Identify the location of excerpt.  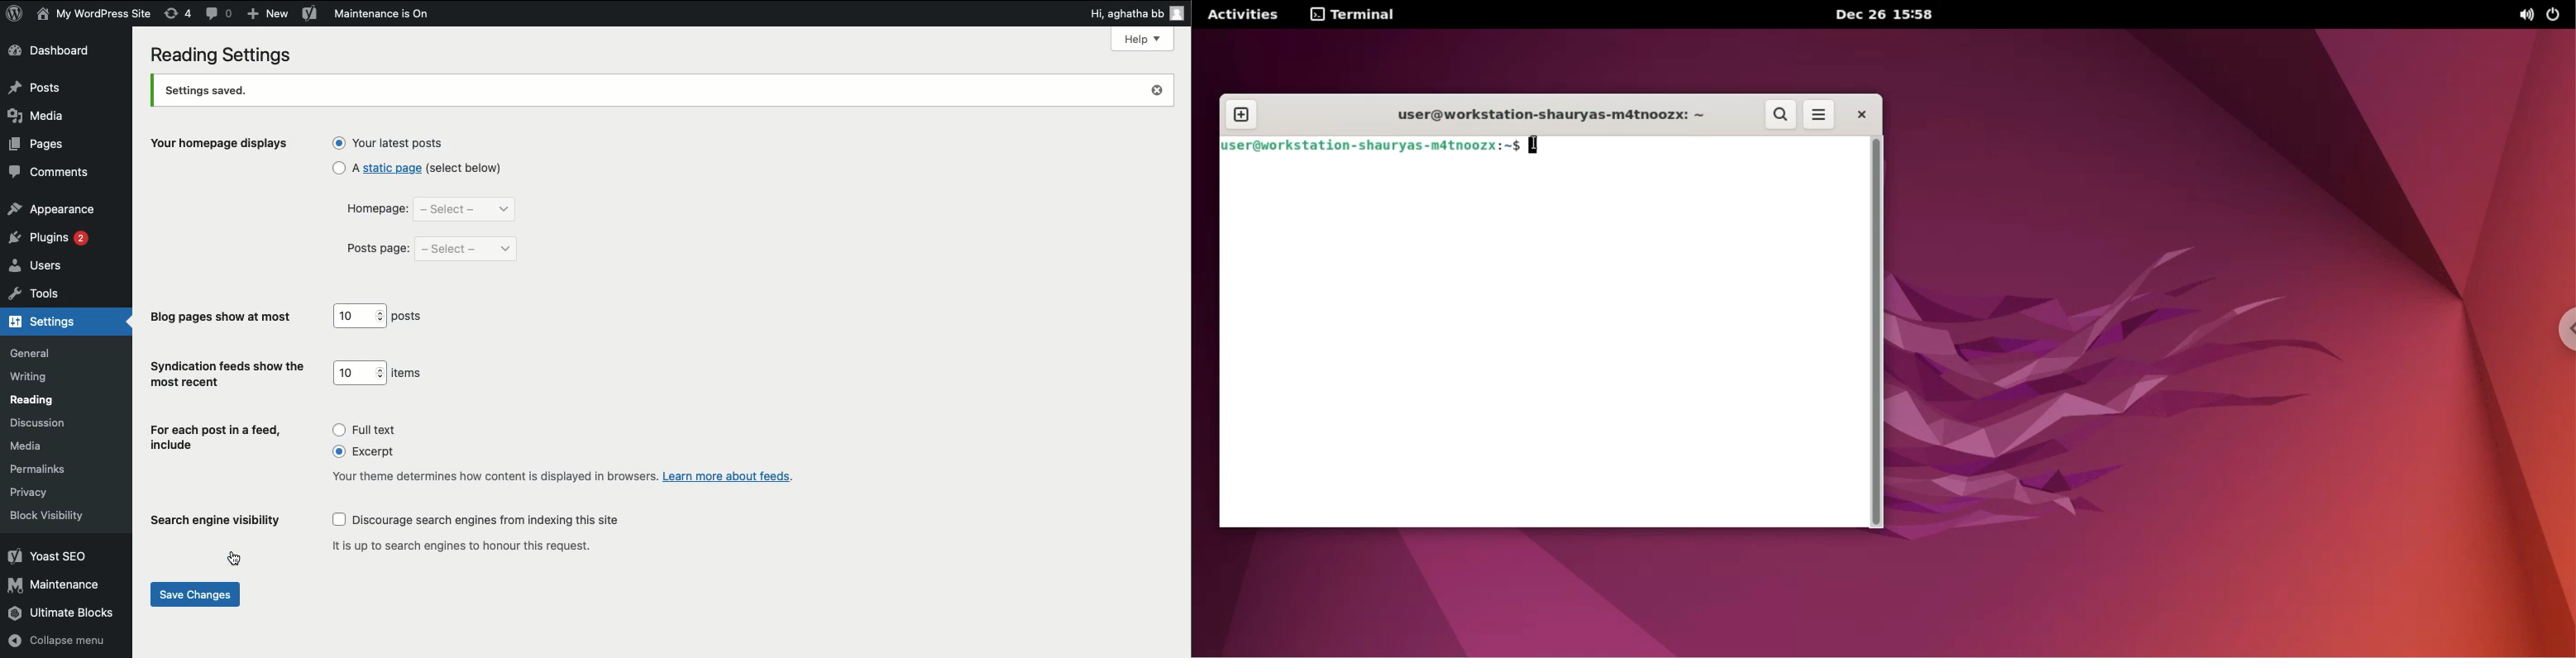
(368, 451).